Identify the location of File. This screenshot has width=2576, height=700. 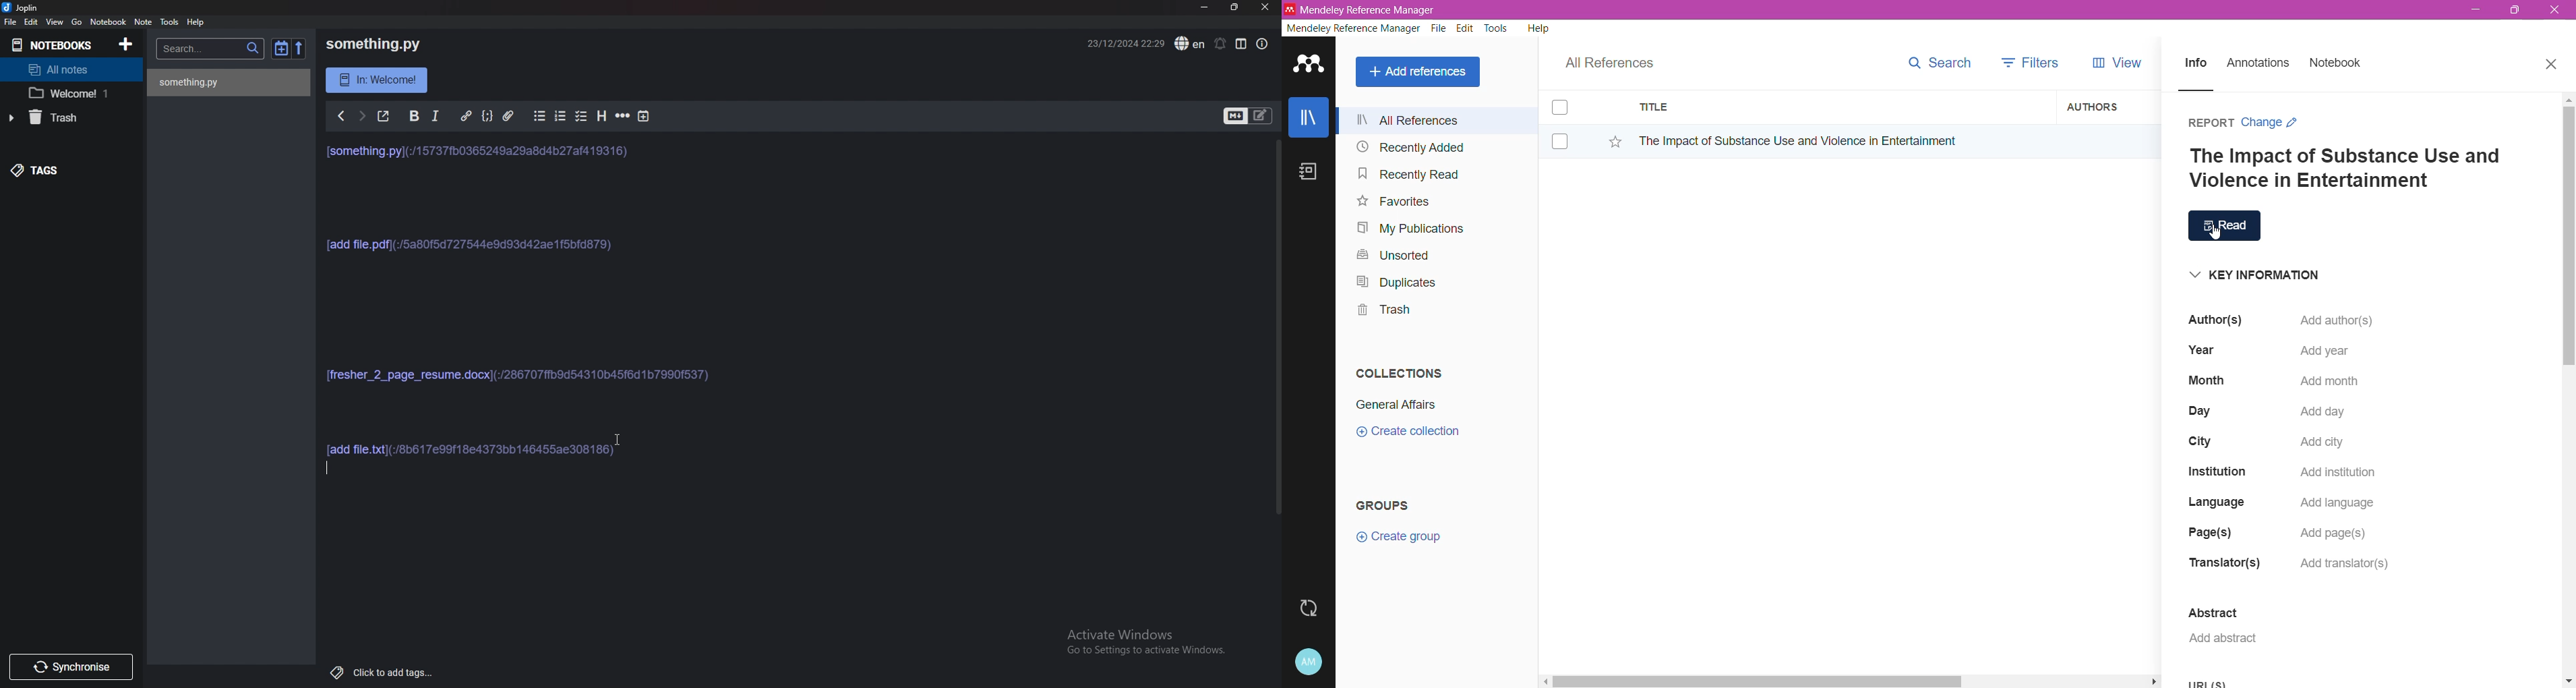
(1441, 28).